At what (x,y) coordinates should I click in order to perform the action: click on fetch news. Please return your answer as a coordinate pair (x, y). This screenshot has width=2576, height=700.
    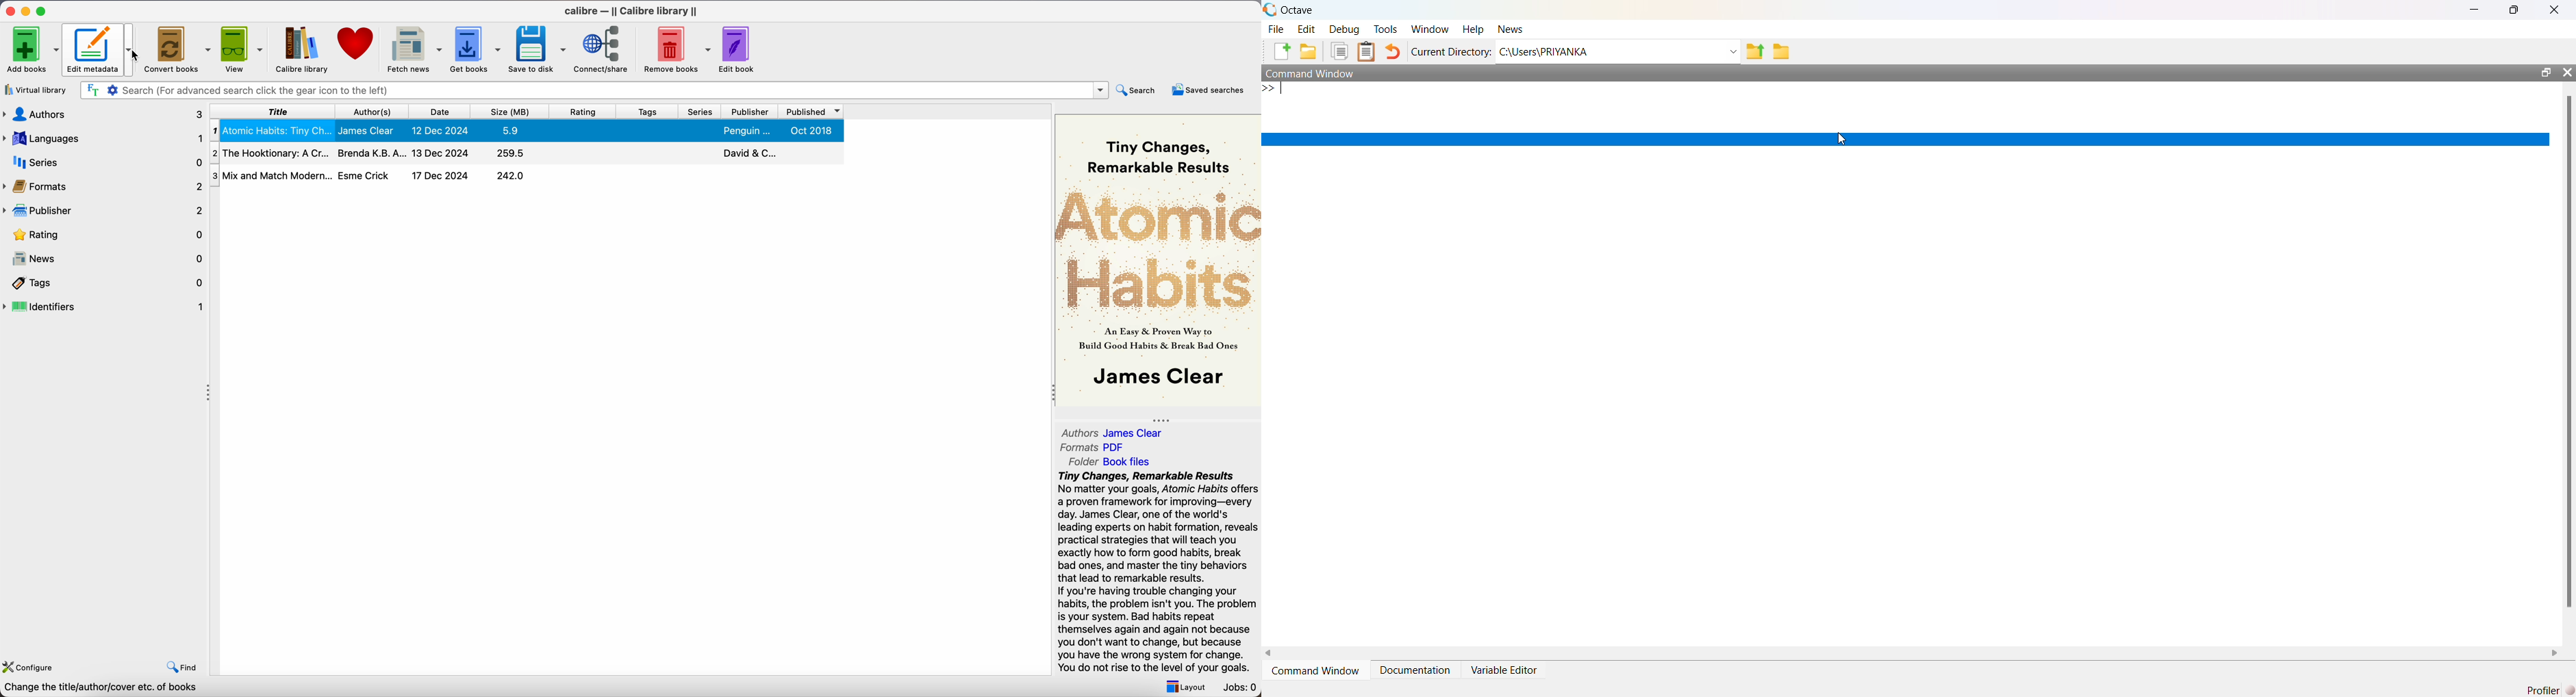
    Looking at the image, I should click on (414, 50).